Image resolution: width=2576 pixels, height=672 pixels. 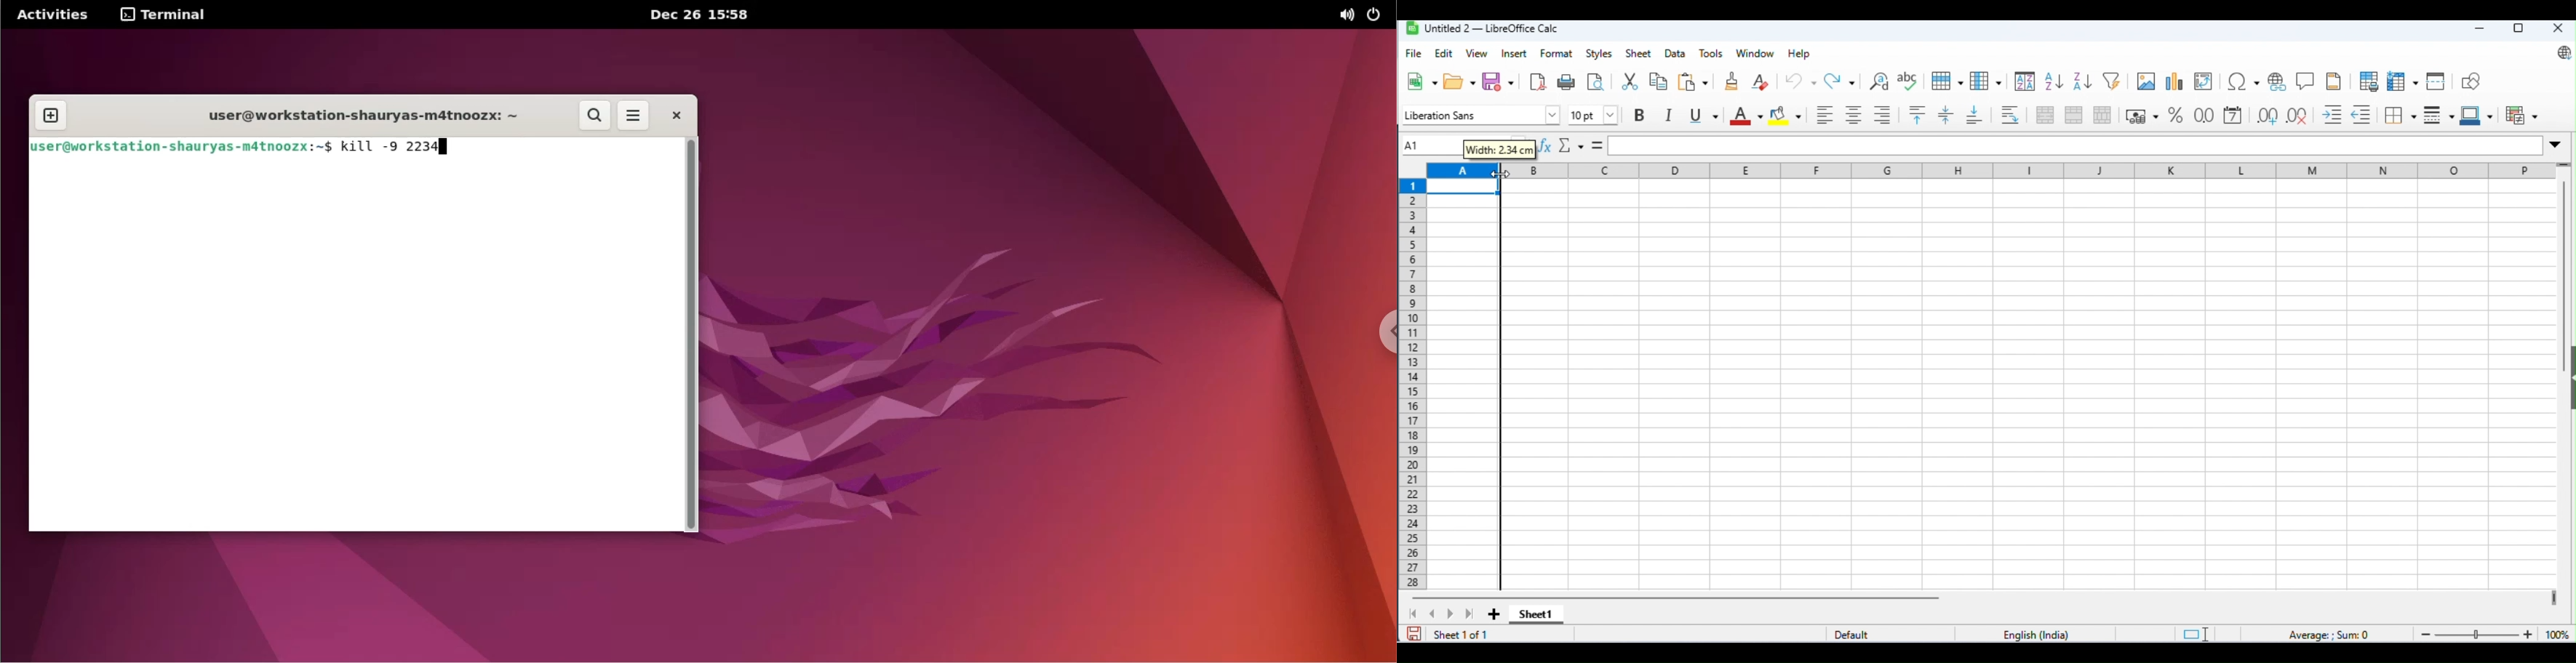 What do you see at coordinates (399, 148) in the screenshot?
I see `kill -9 2234` at bounding box center [399, 148].